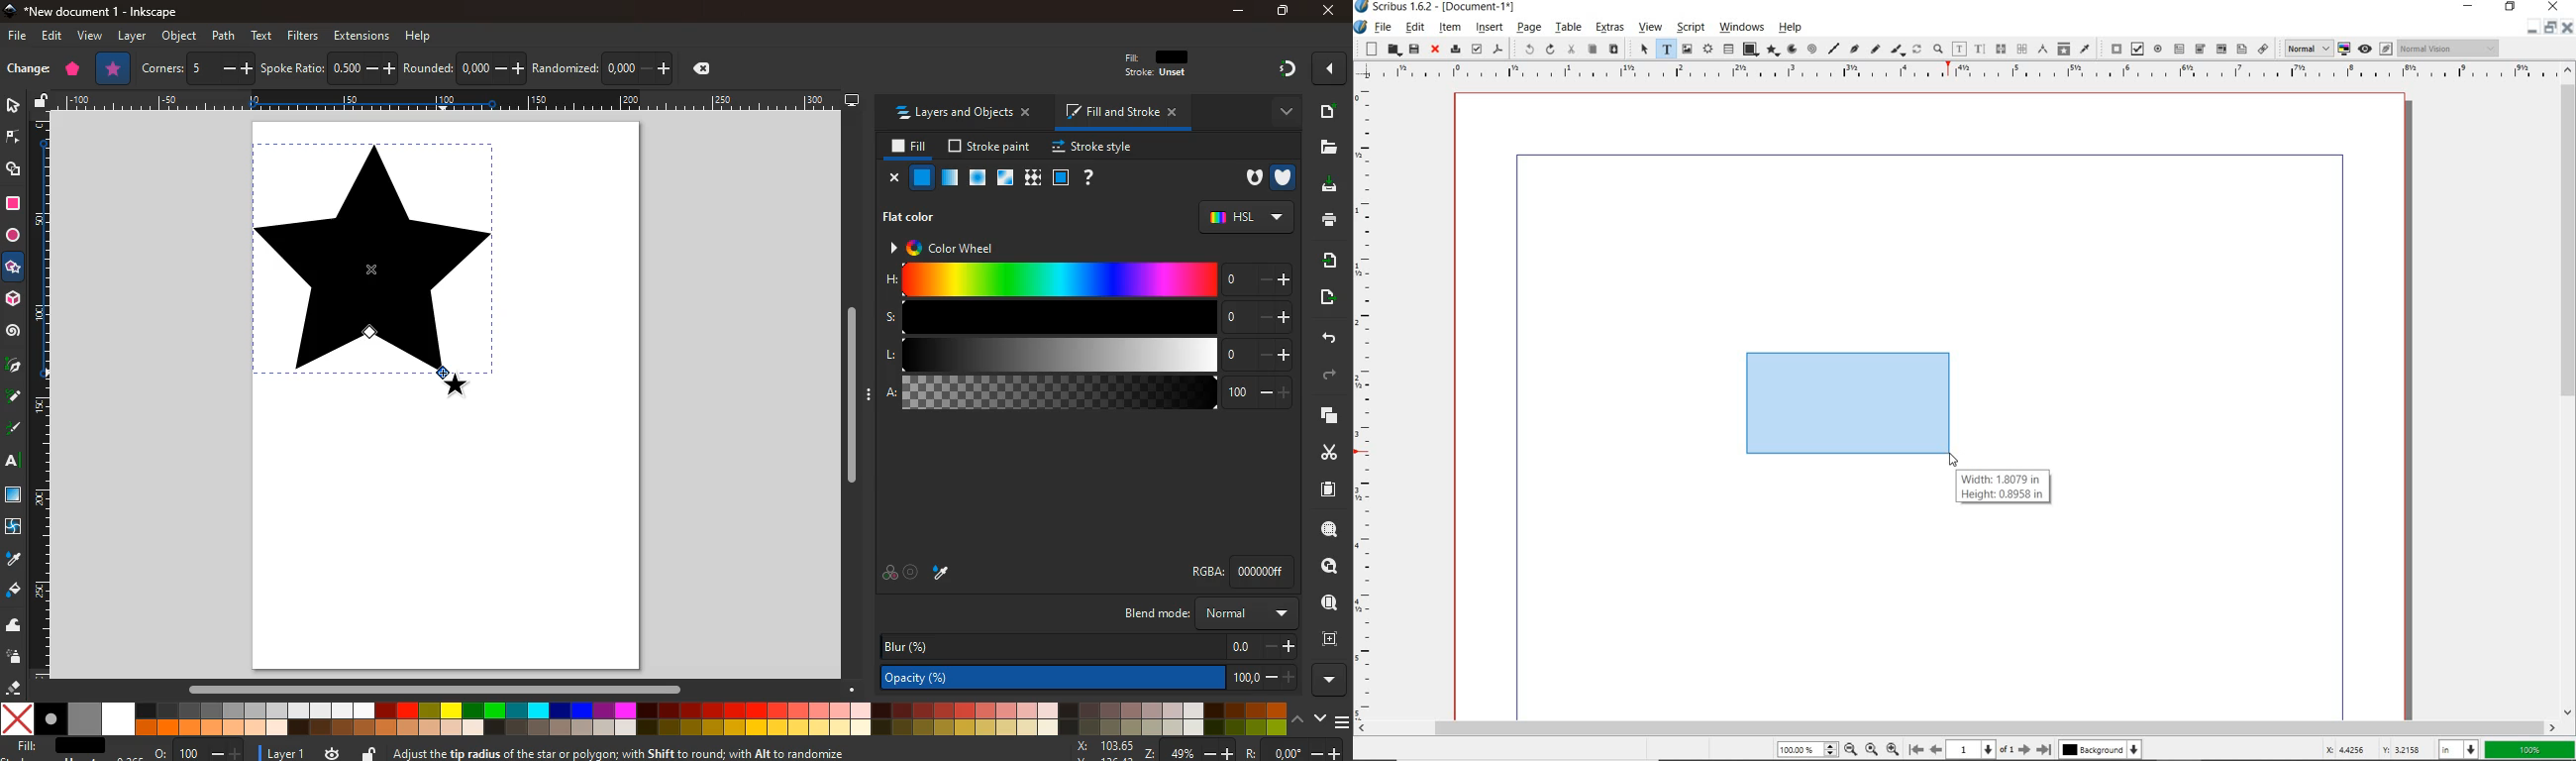 This screenshot has height=784, width=2576. What do you see at coordinates (1202, 751) in the screenshot?
I see `zoom` at bounding box center [1202, 751].